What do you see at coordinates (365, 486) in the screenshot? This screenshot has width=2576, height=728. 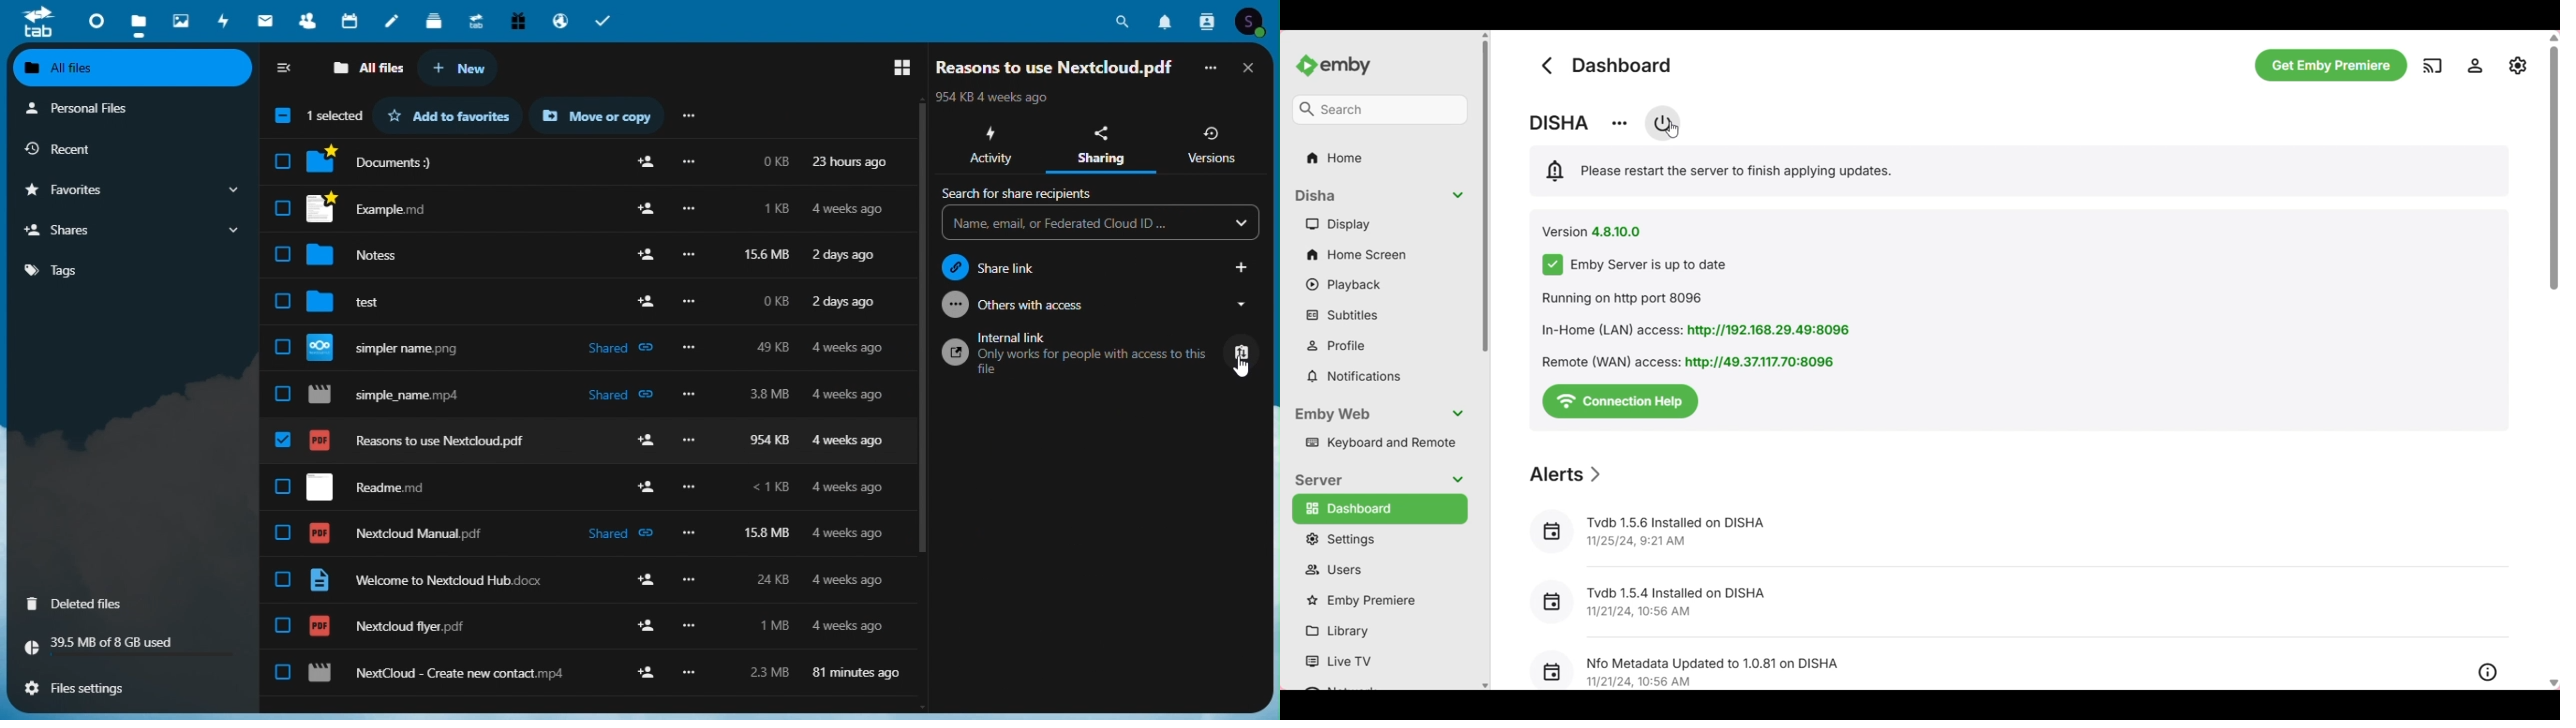 I see `readme.md` at bounding box center [365, 486].